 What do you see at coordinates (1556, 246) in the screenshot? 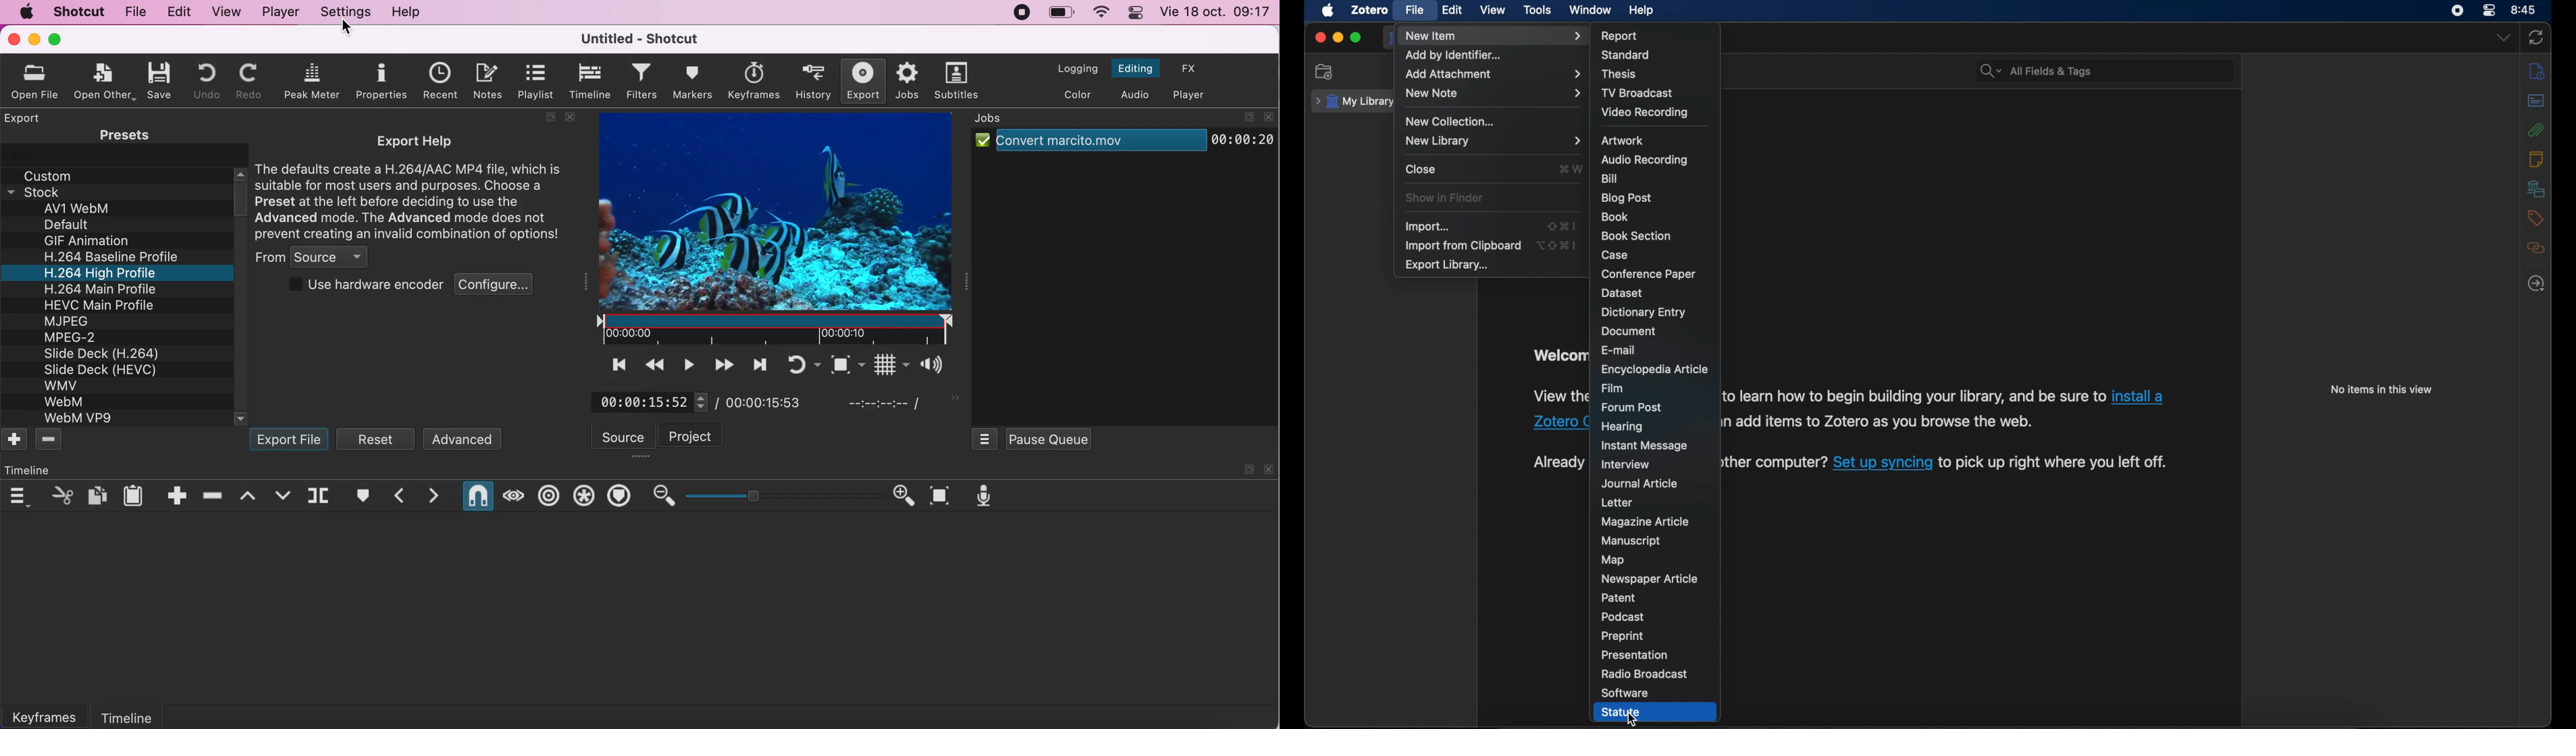
I see `shortcut` at bounding box center [1556, 246].